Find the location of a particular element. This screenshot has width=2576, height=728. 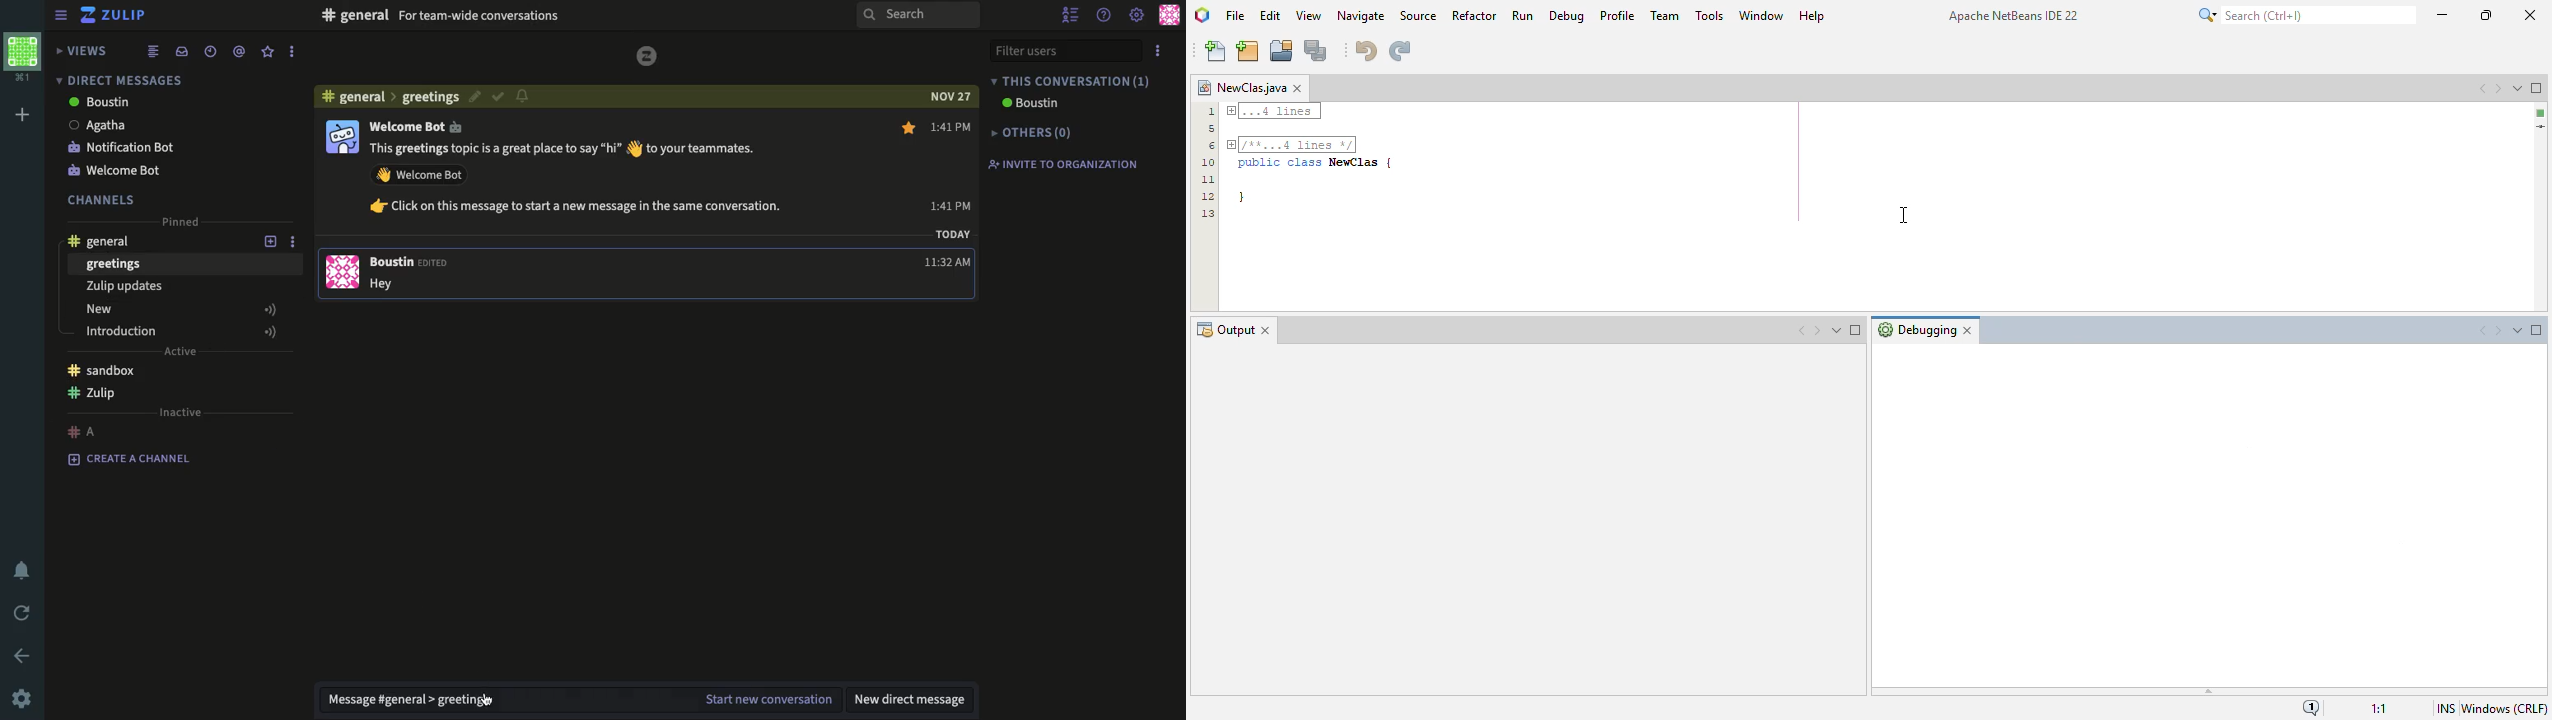

recent conversations is located at coordinates (211, 52).